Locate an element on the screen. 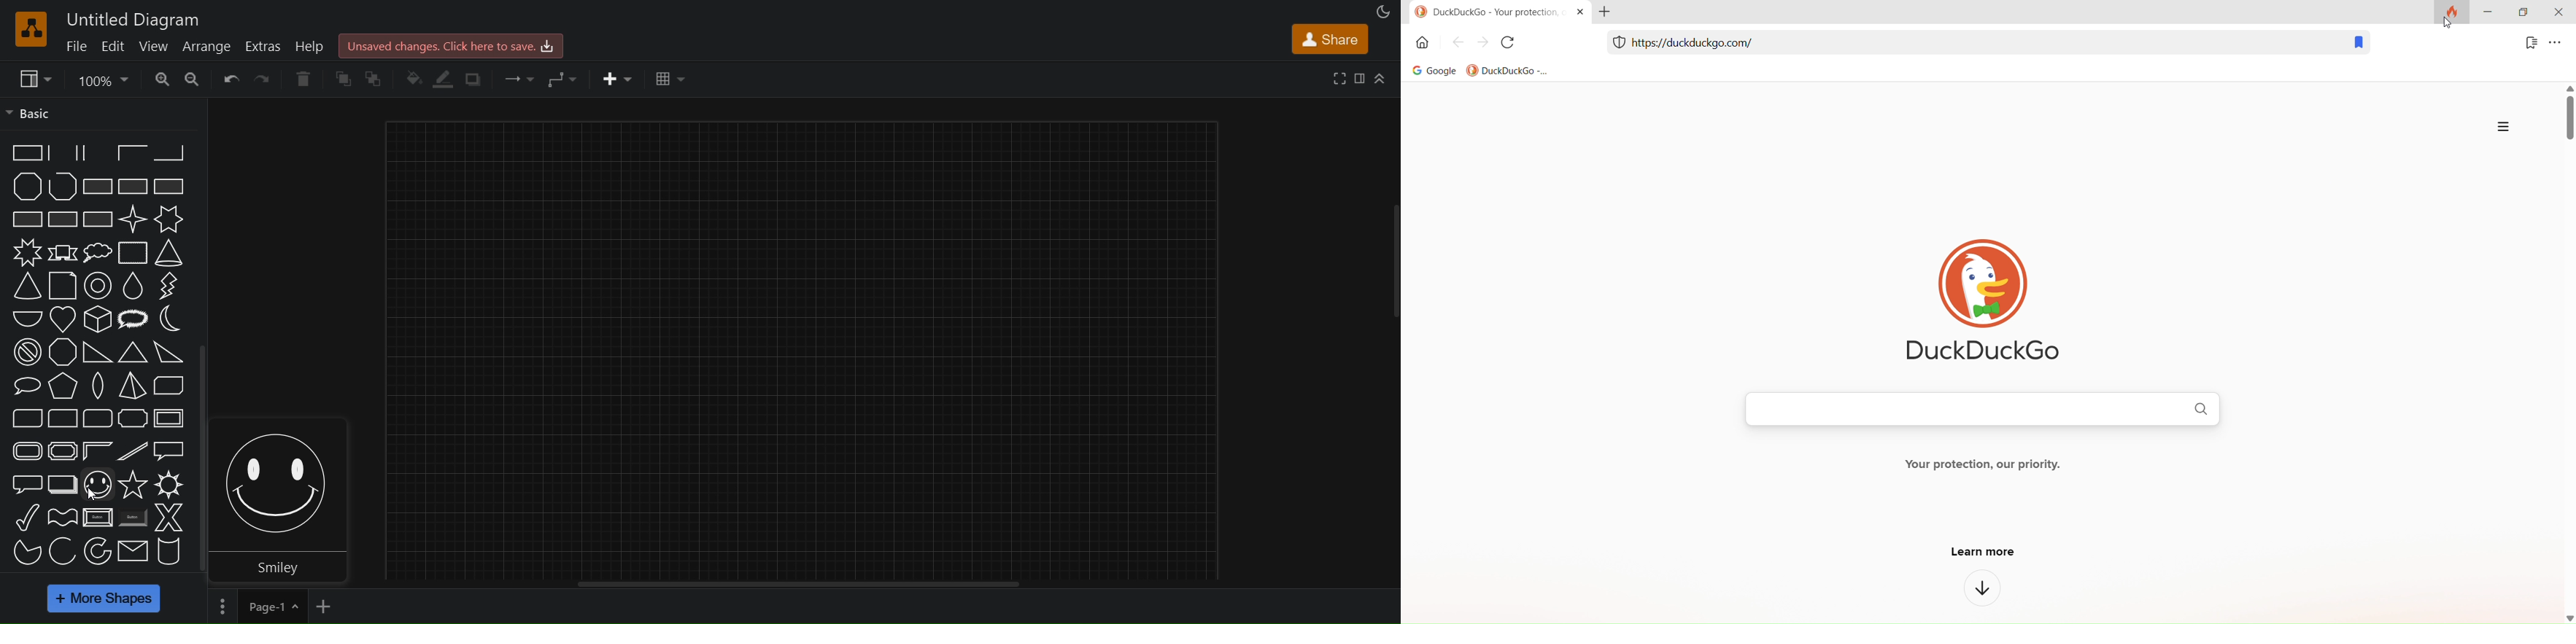  view is located at coordinates (35, 78).